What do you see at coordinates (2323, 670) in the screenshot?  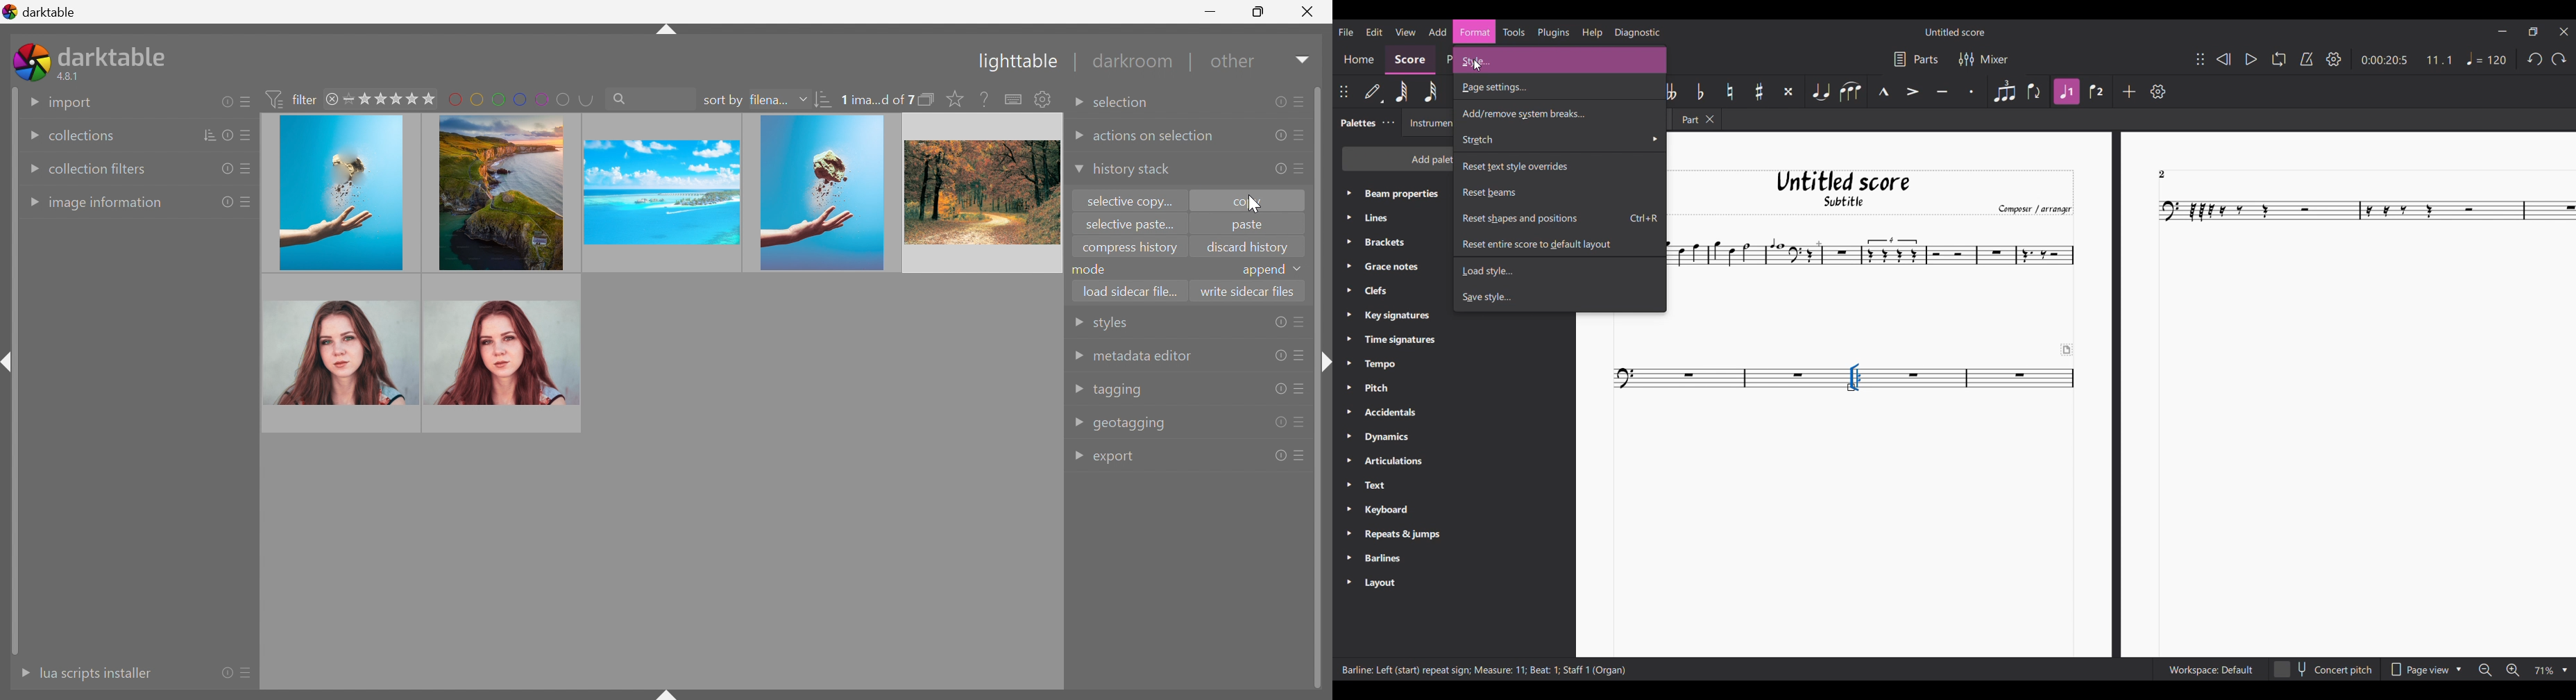 I see `Toggle for concert pitch` at bounding box center [2323, 670].